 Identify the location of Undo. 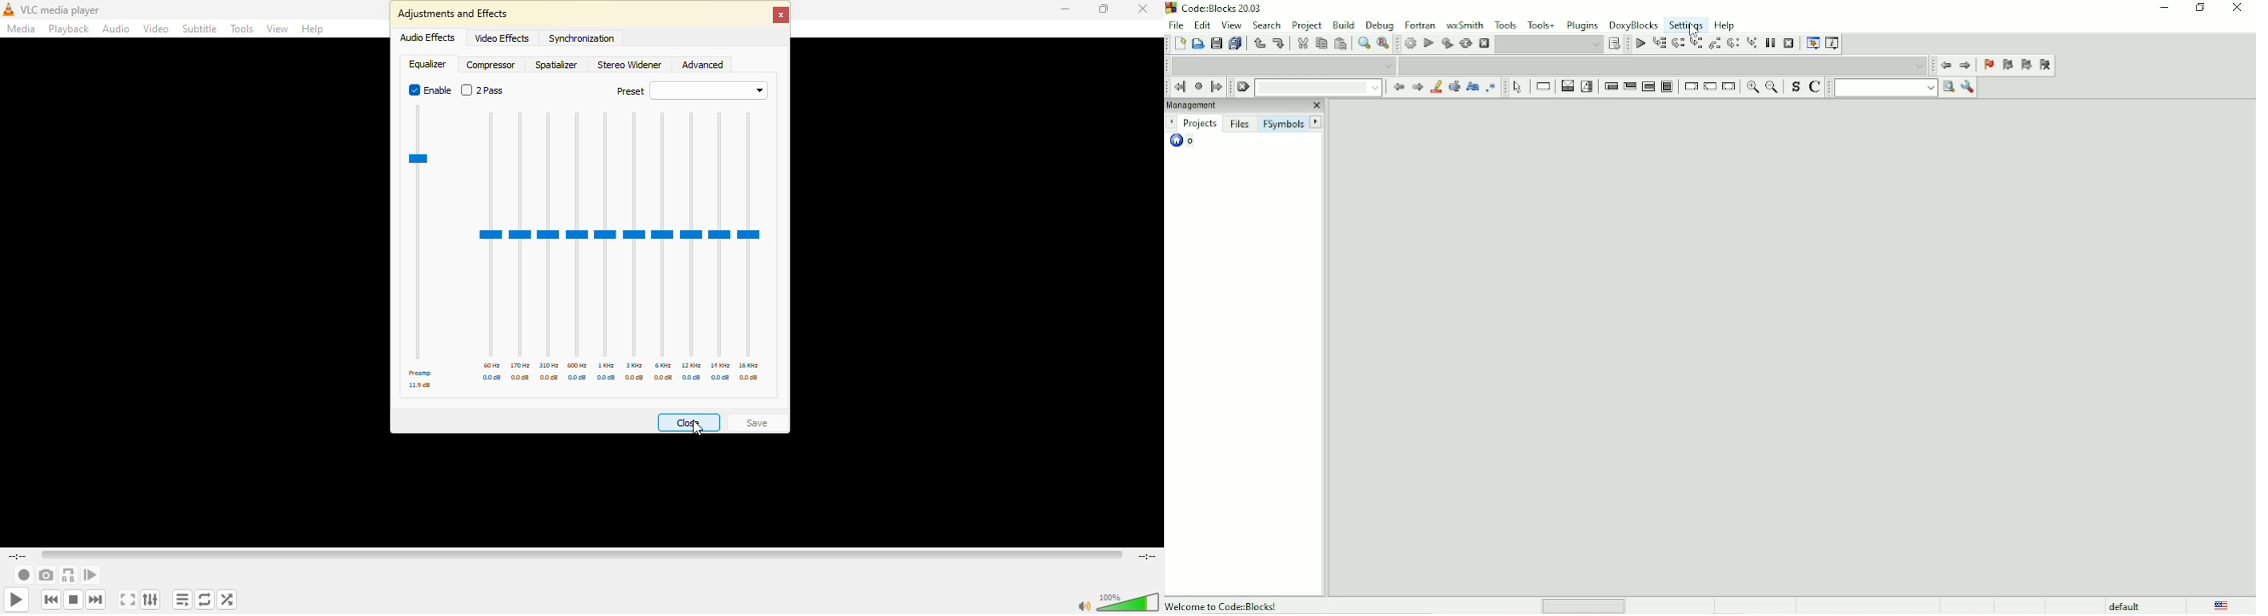
(1257, 43).